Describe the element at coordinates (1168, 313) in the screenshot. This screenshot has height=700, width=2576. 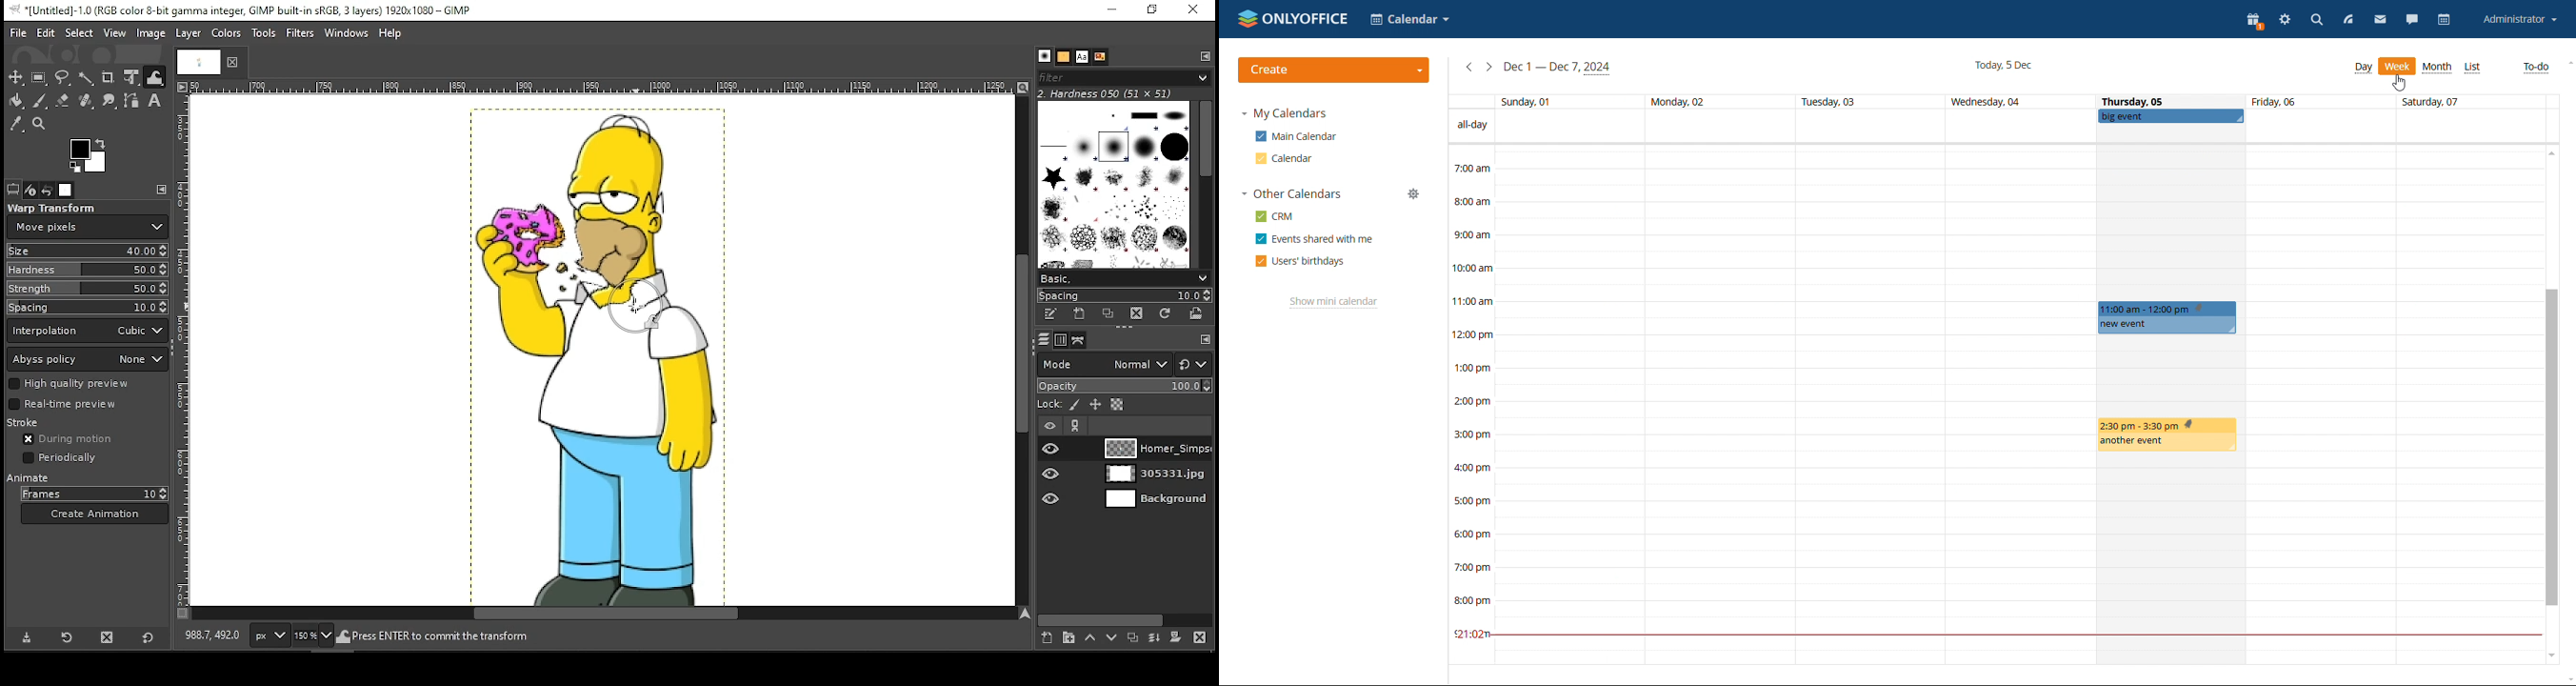
I see `refresh brushes` at that location.